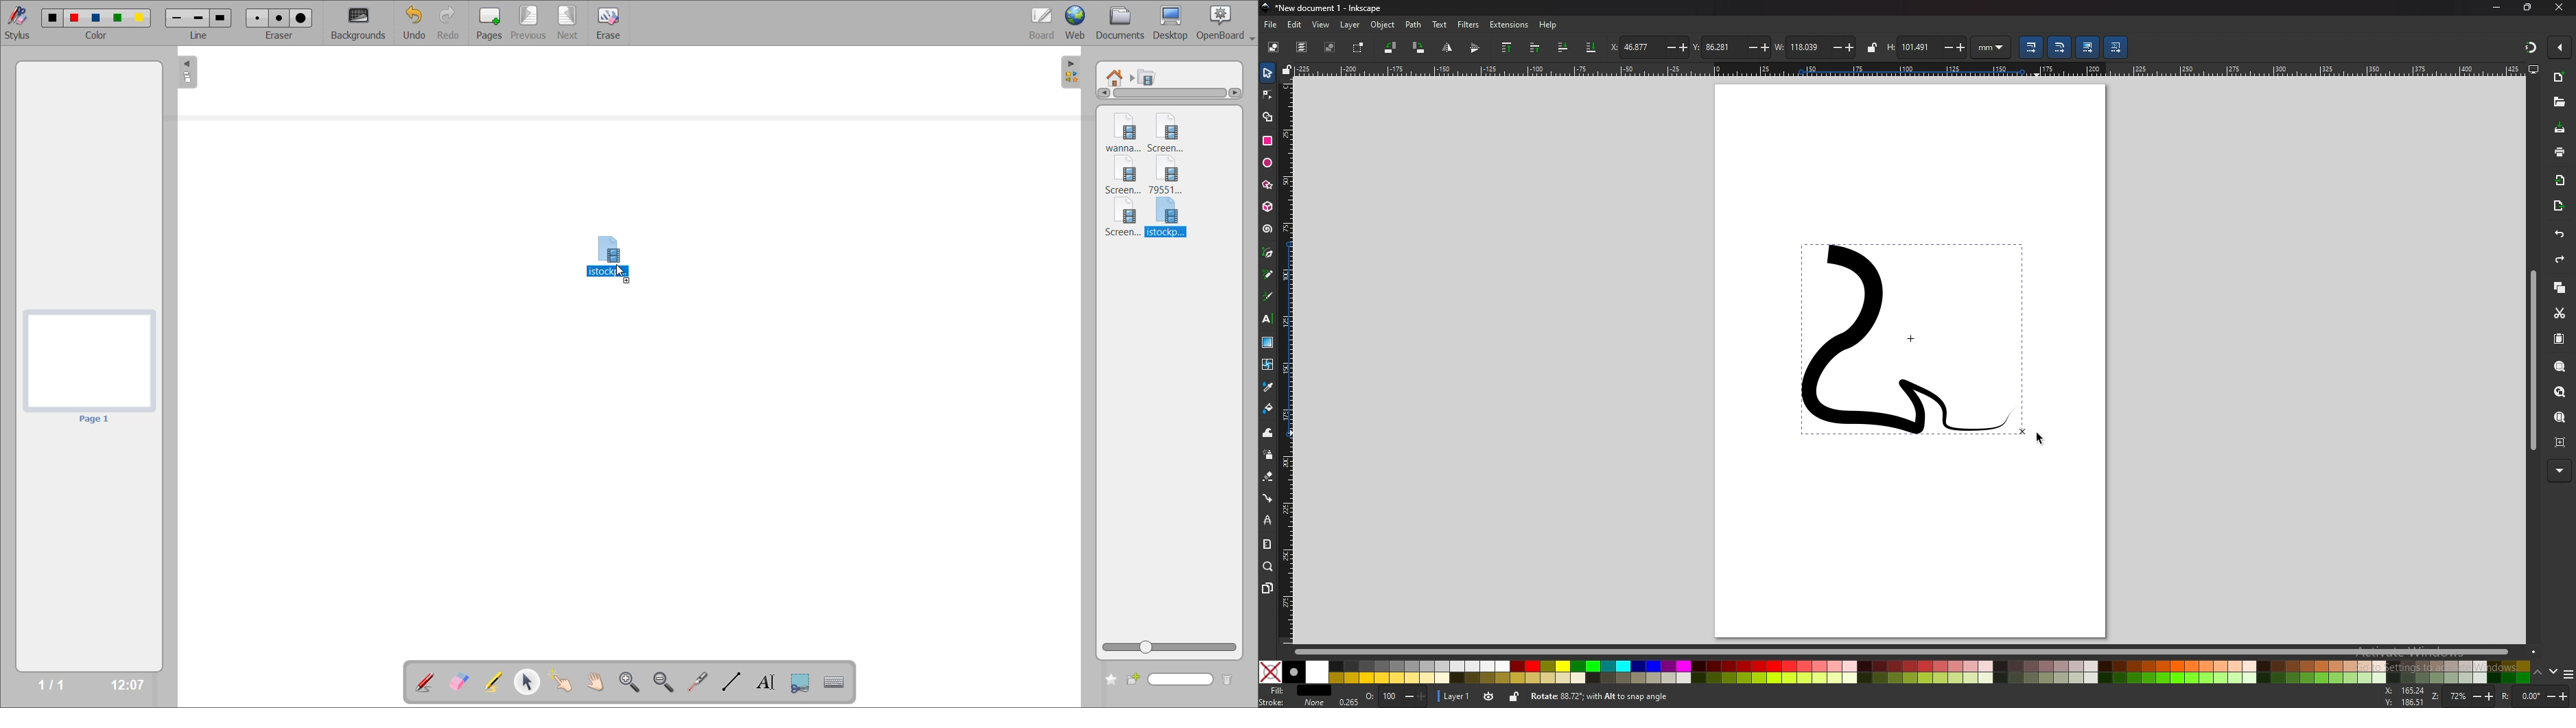  What do you see at coordinates (1991, 48) in the screenshot?
I see `unit` at bounding box center [1991, 48].